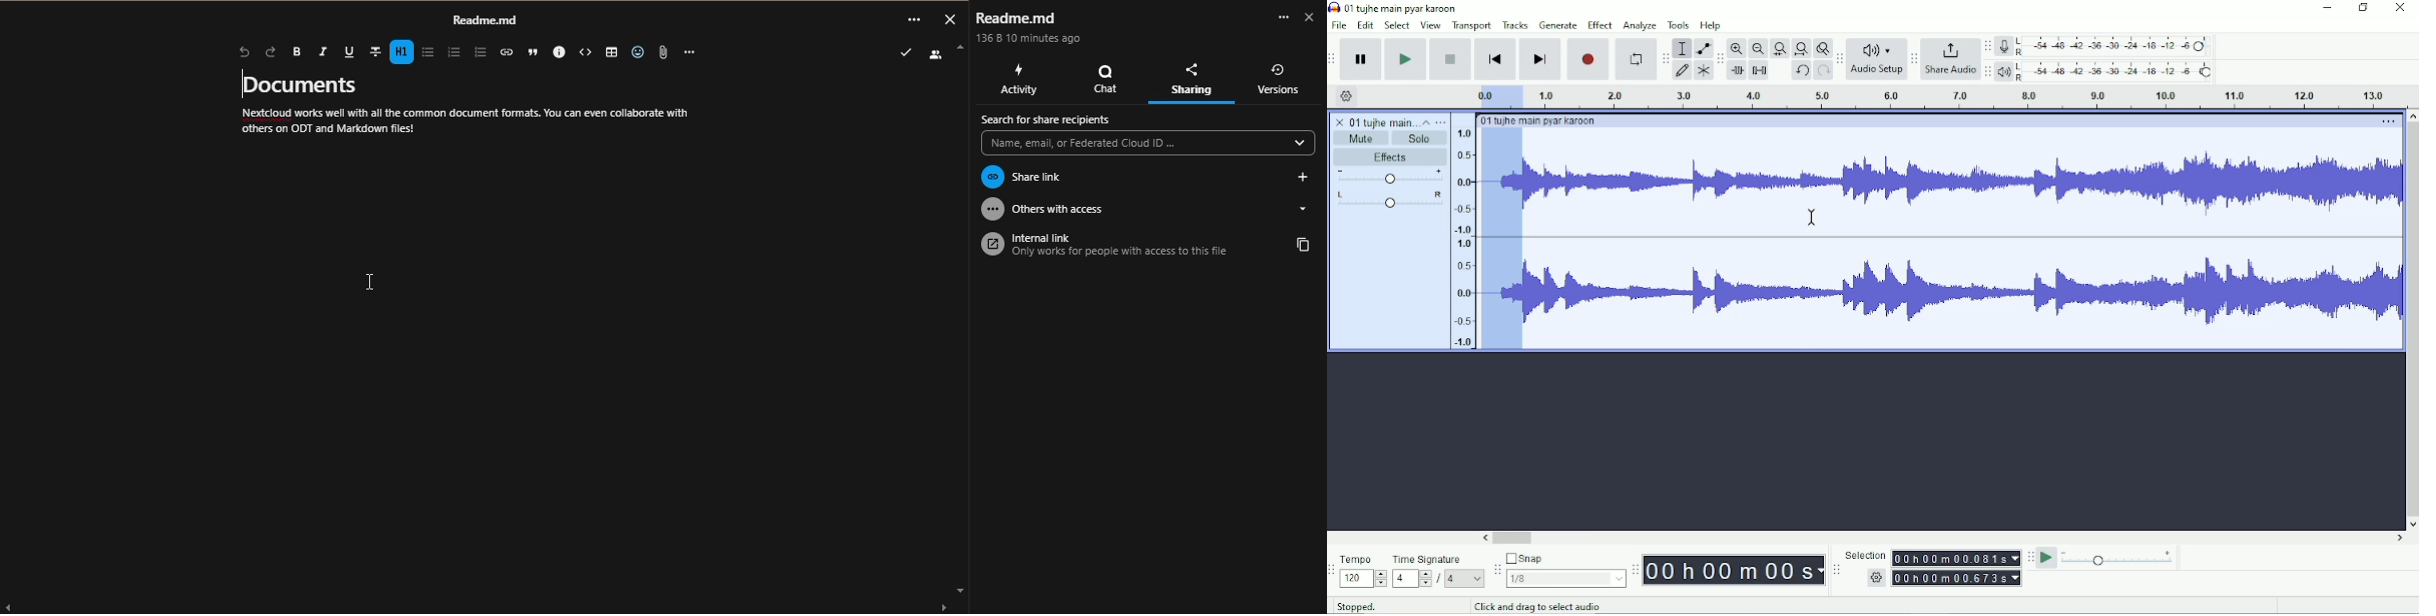 The image size is (2436, 616). Describe the element at coordinates (2364, 8) in the screenshot. I see `Restore down` at that location.